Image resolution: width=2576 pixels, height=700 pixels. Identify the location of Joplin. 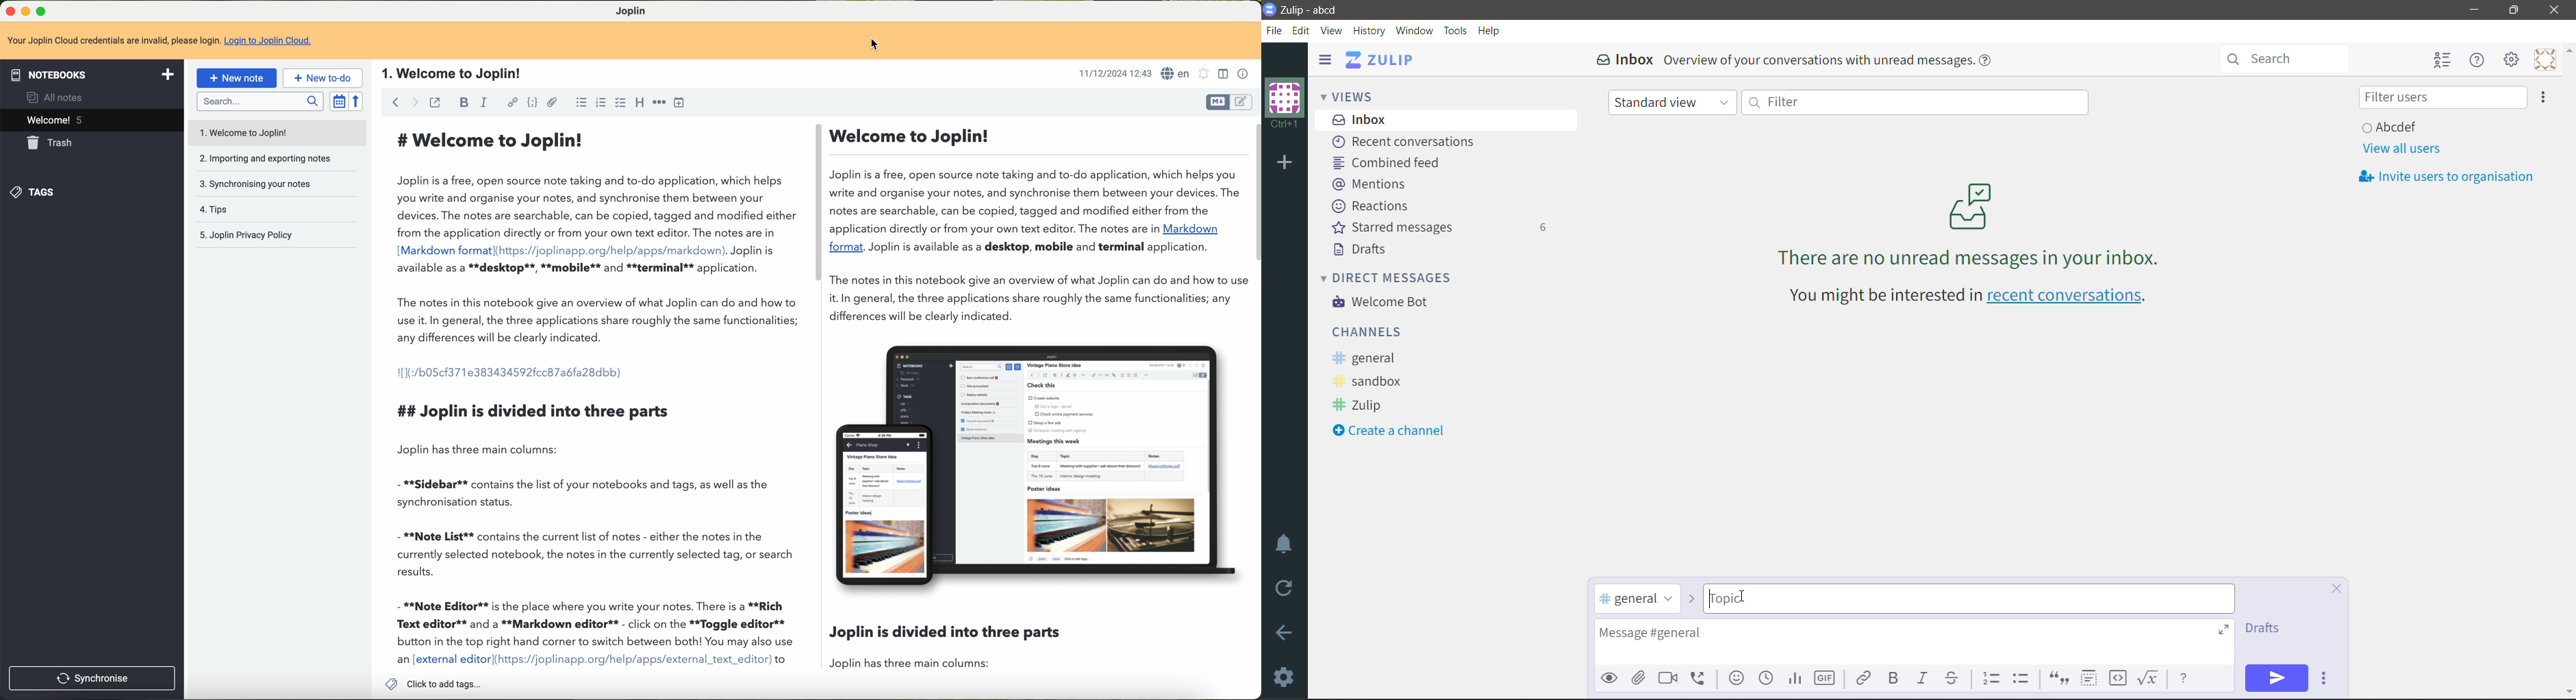
(631, 10).